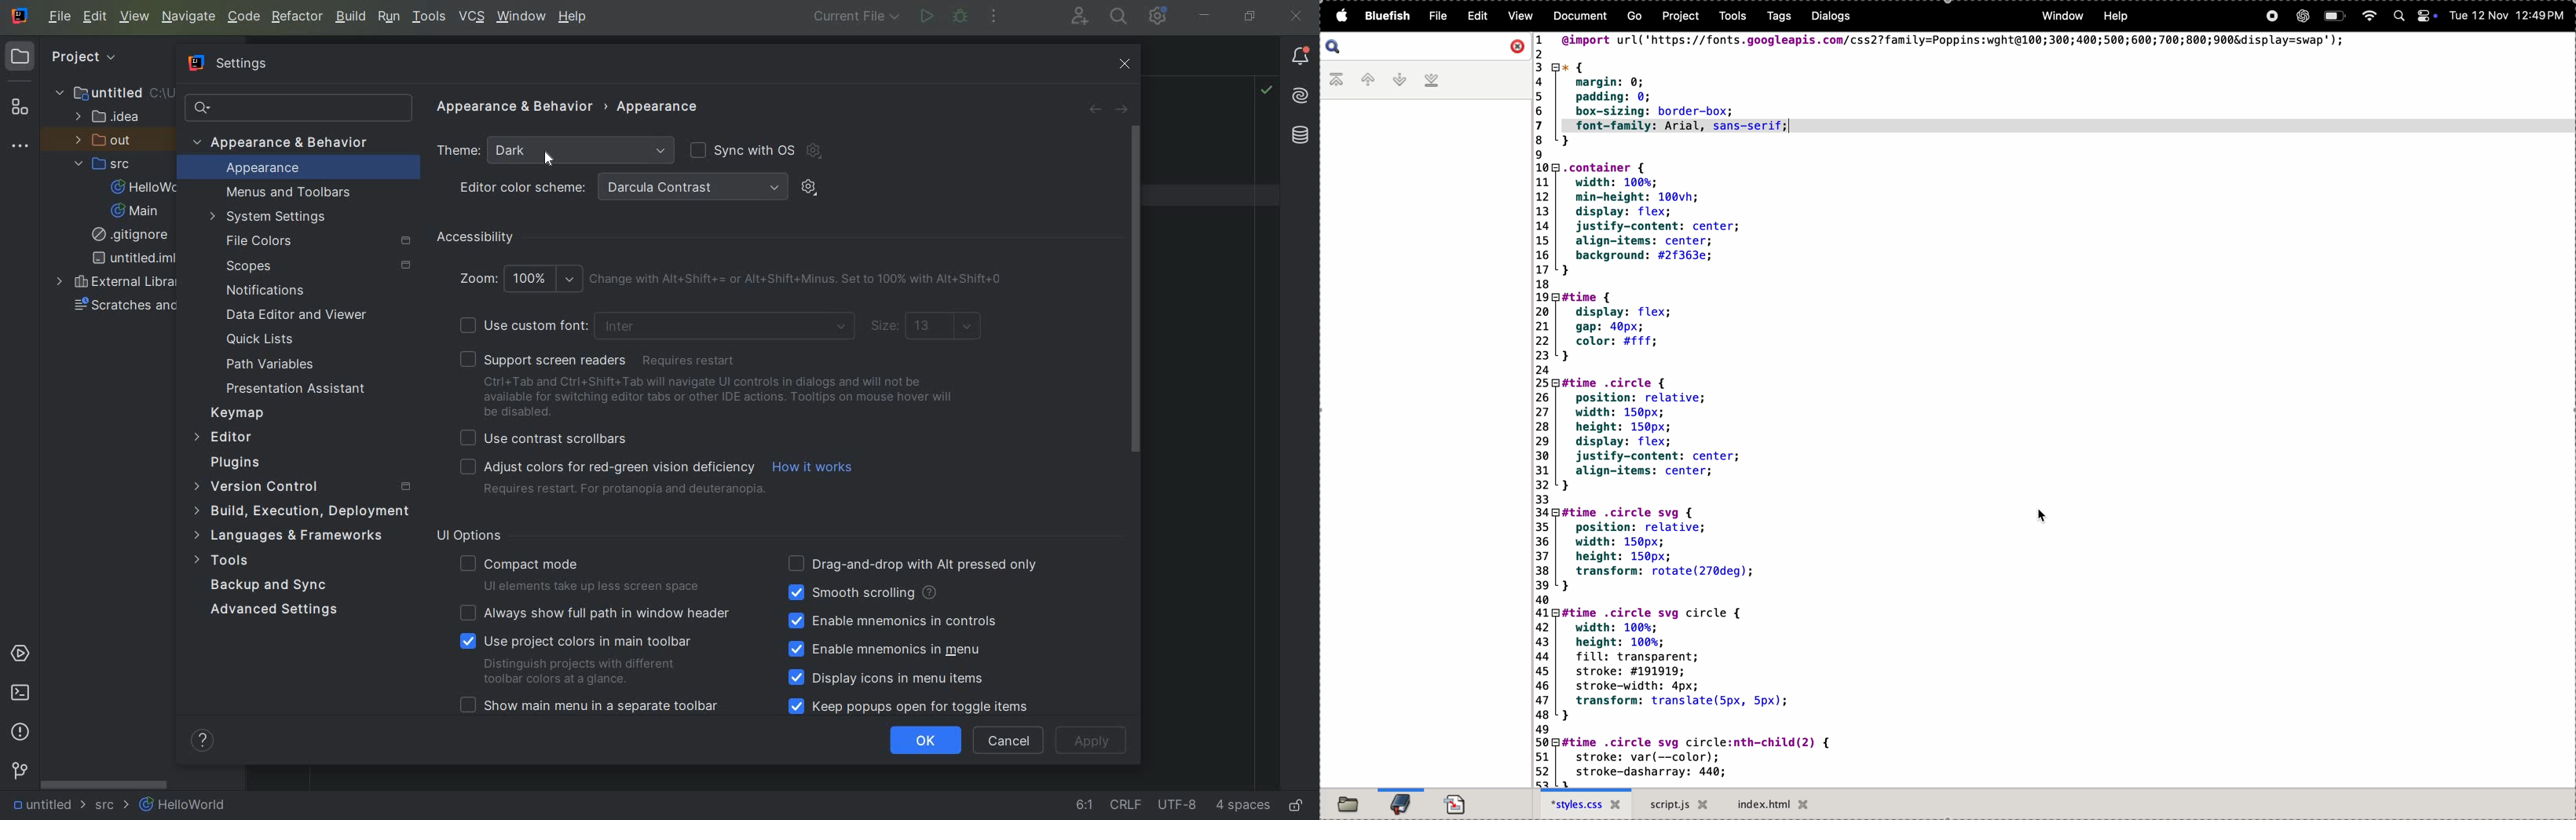  What do you see at coordinates (269, 339) in the screenshot?
I see `QUICK LISTS` at bounding box center [269, 339].